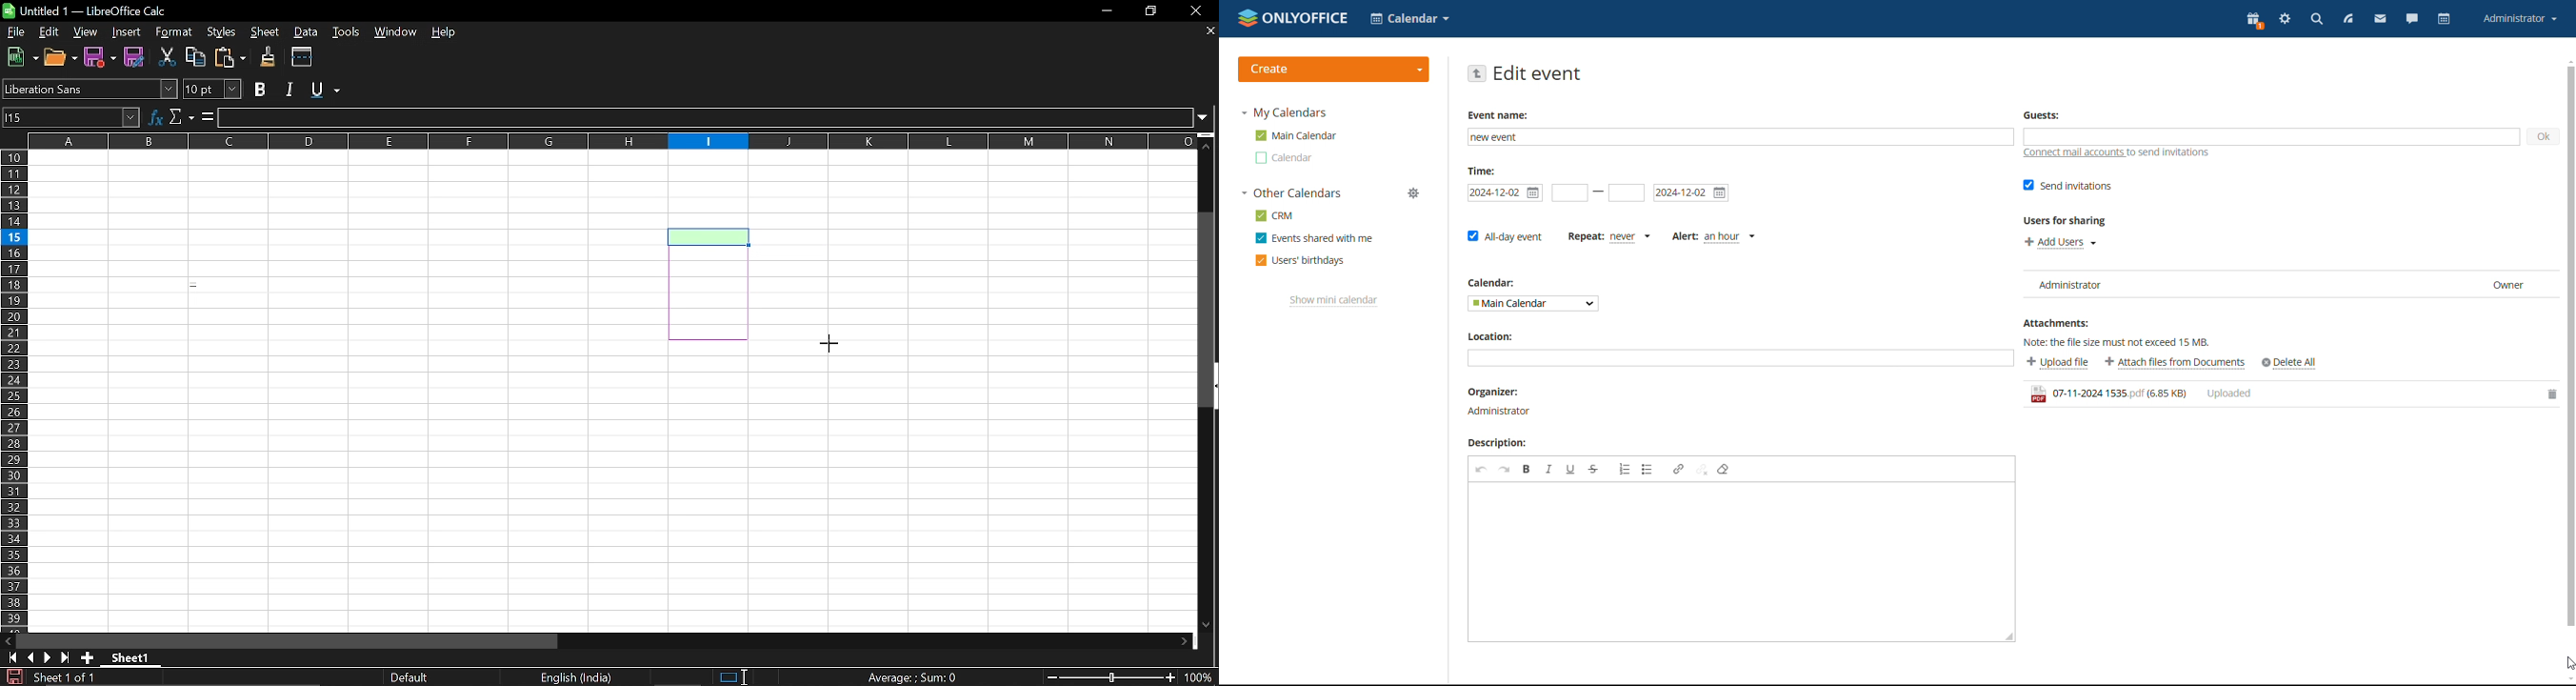  I want to click on Cursor, so click(829, 347).